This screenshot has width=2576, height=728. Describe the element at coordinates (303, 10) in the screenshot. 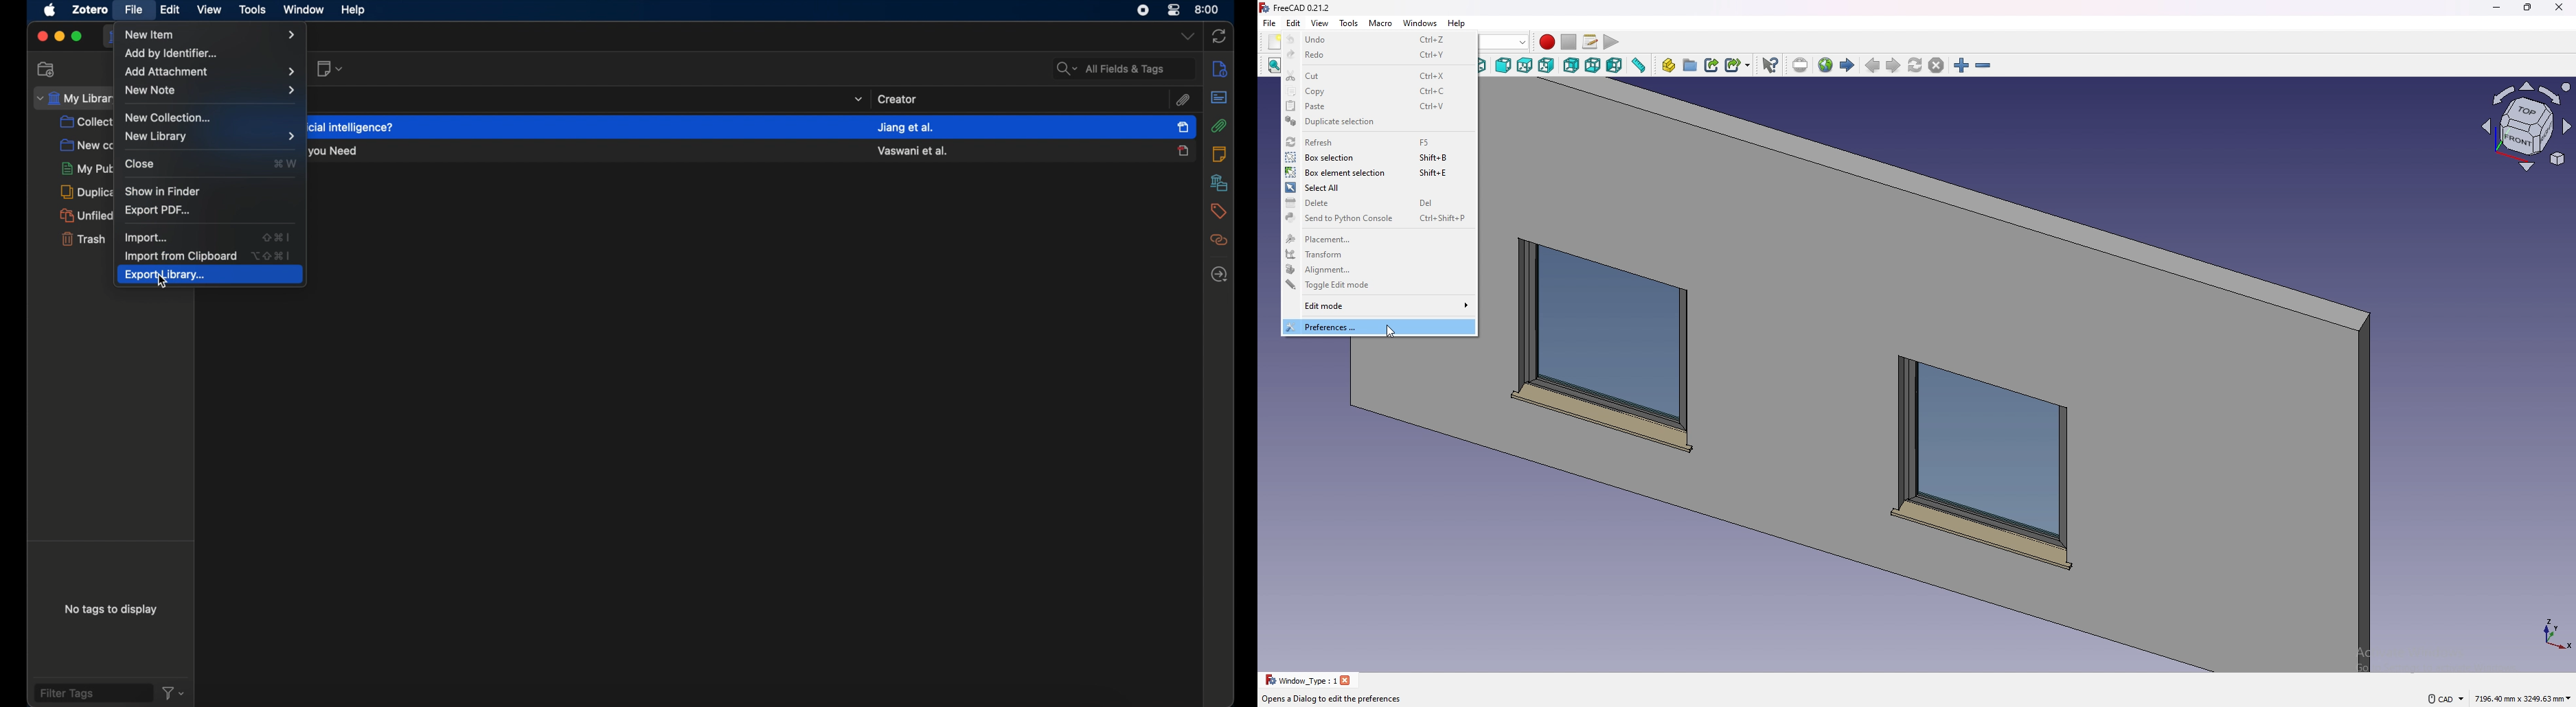

I see `window` at that location.